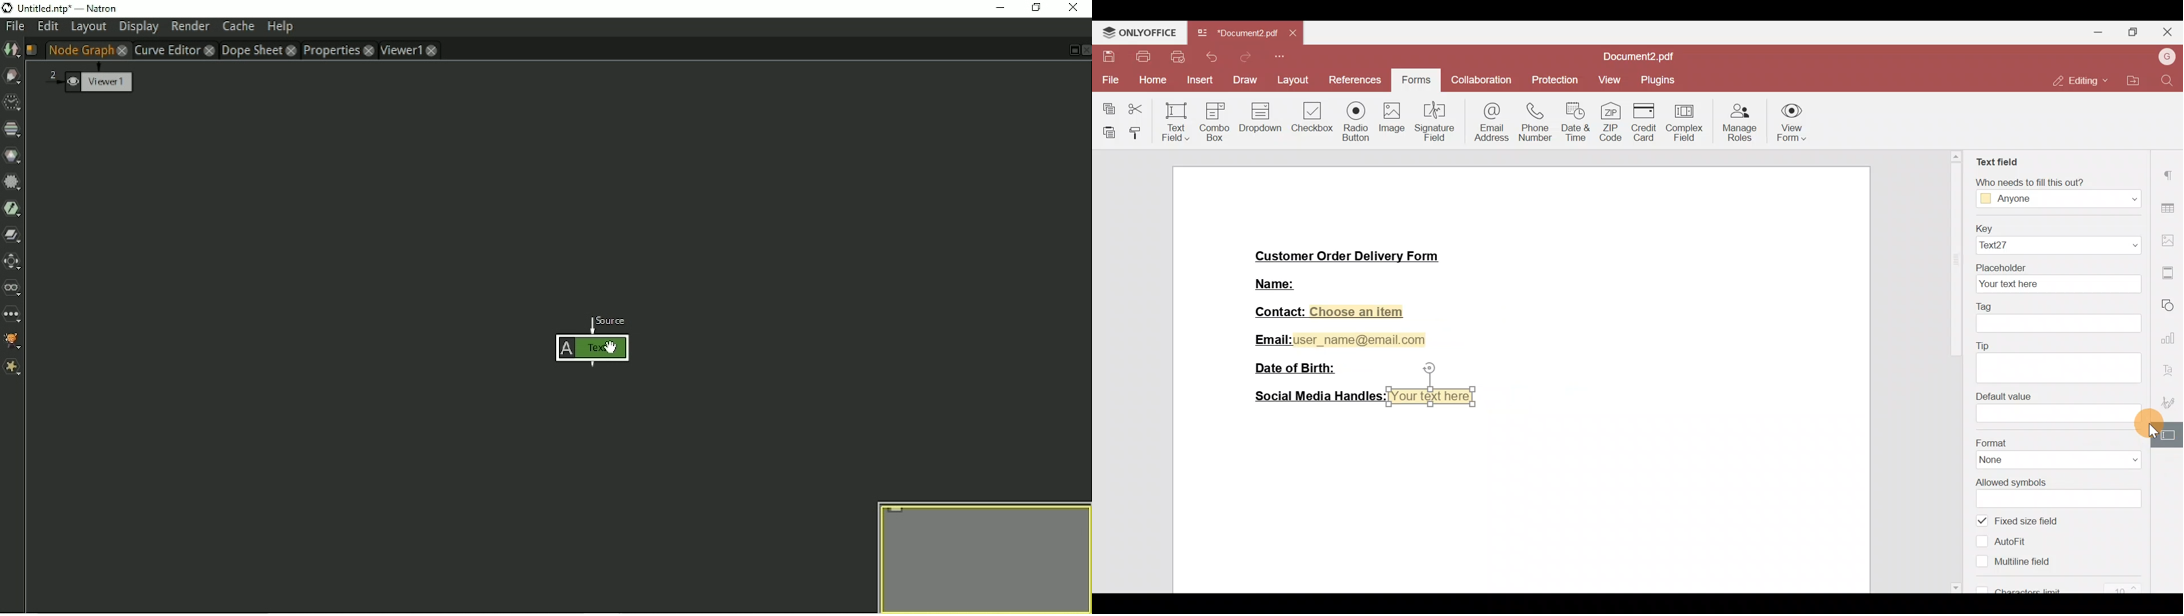 The image size is (2184, 616). Describe the element at coordinates (1659, 80) in the screenshot. I see `Plugins` at that location.